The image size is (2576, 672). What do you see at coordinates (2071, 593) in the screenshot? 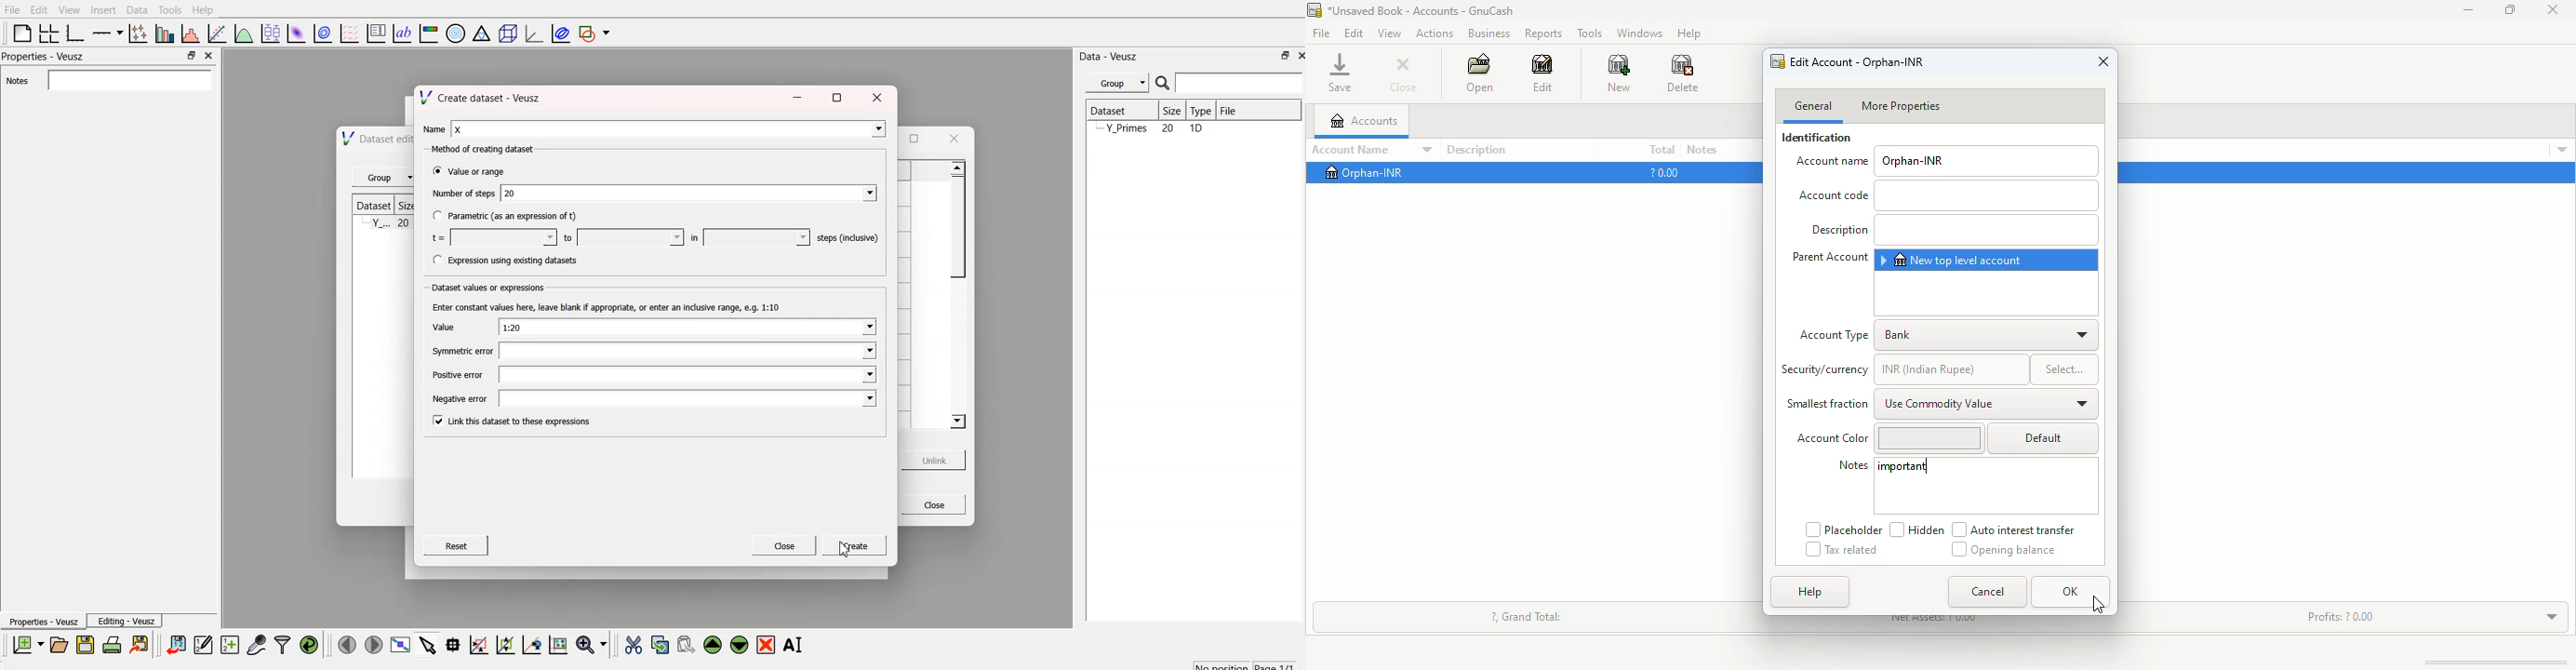
I see `OK` at bounding box center [2071, 593].